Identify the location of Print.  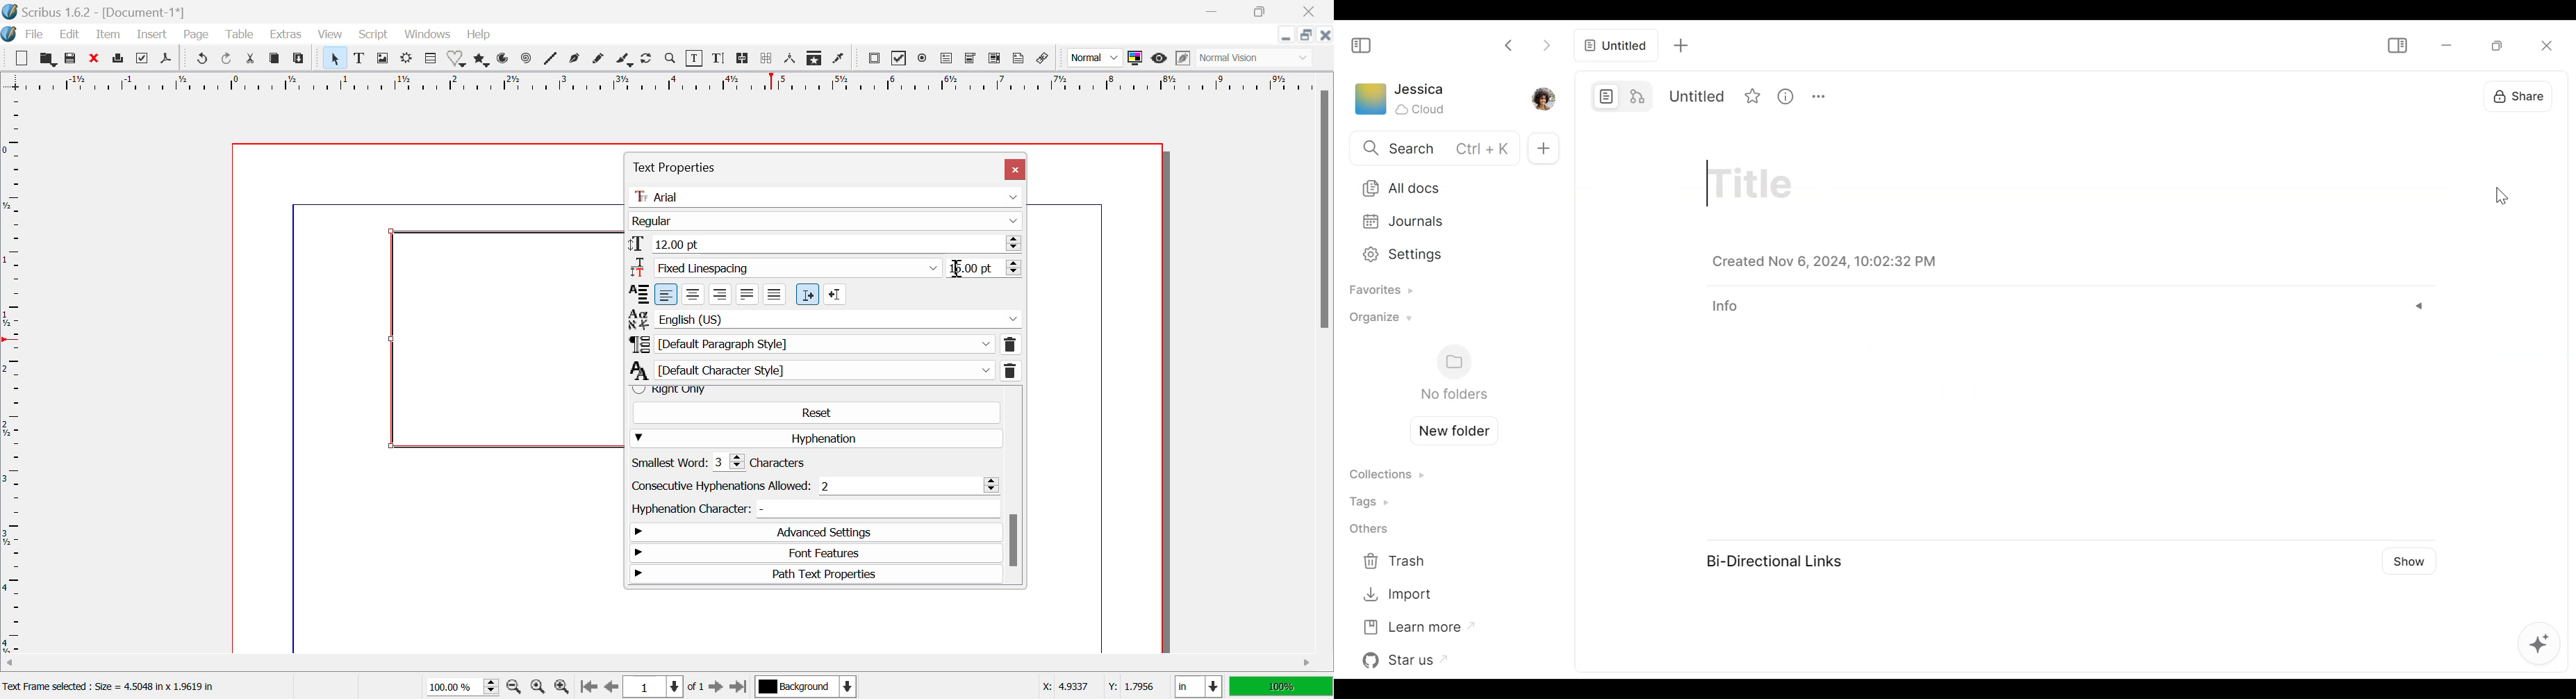
(118, 60).